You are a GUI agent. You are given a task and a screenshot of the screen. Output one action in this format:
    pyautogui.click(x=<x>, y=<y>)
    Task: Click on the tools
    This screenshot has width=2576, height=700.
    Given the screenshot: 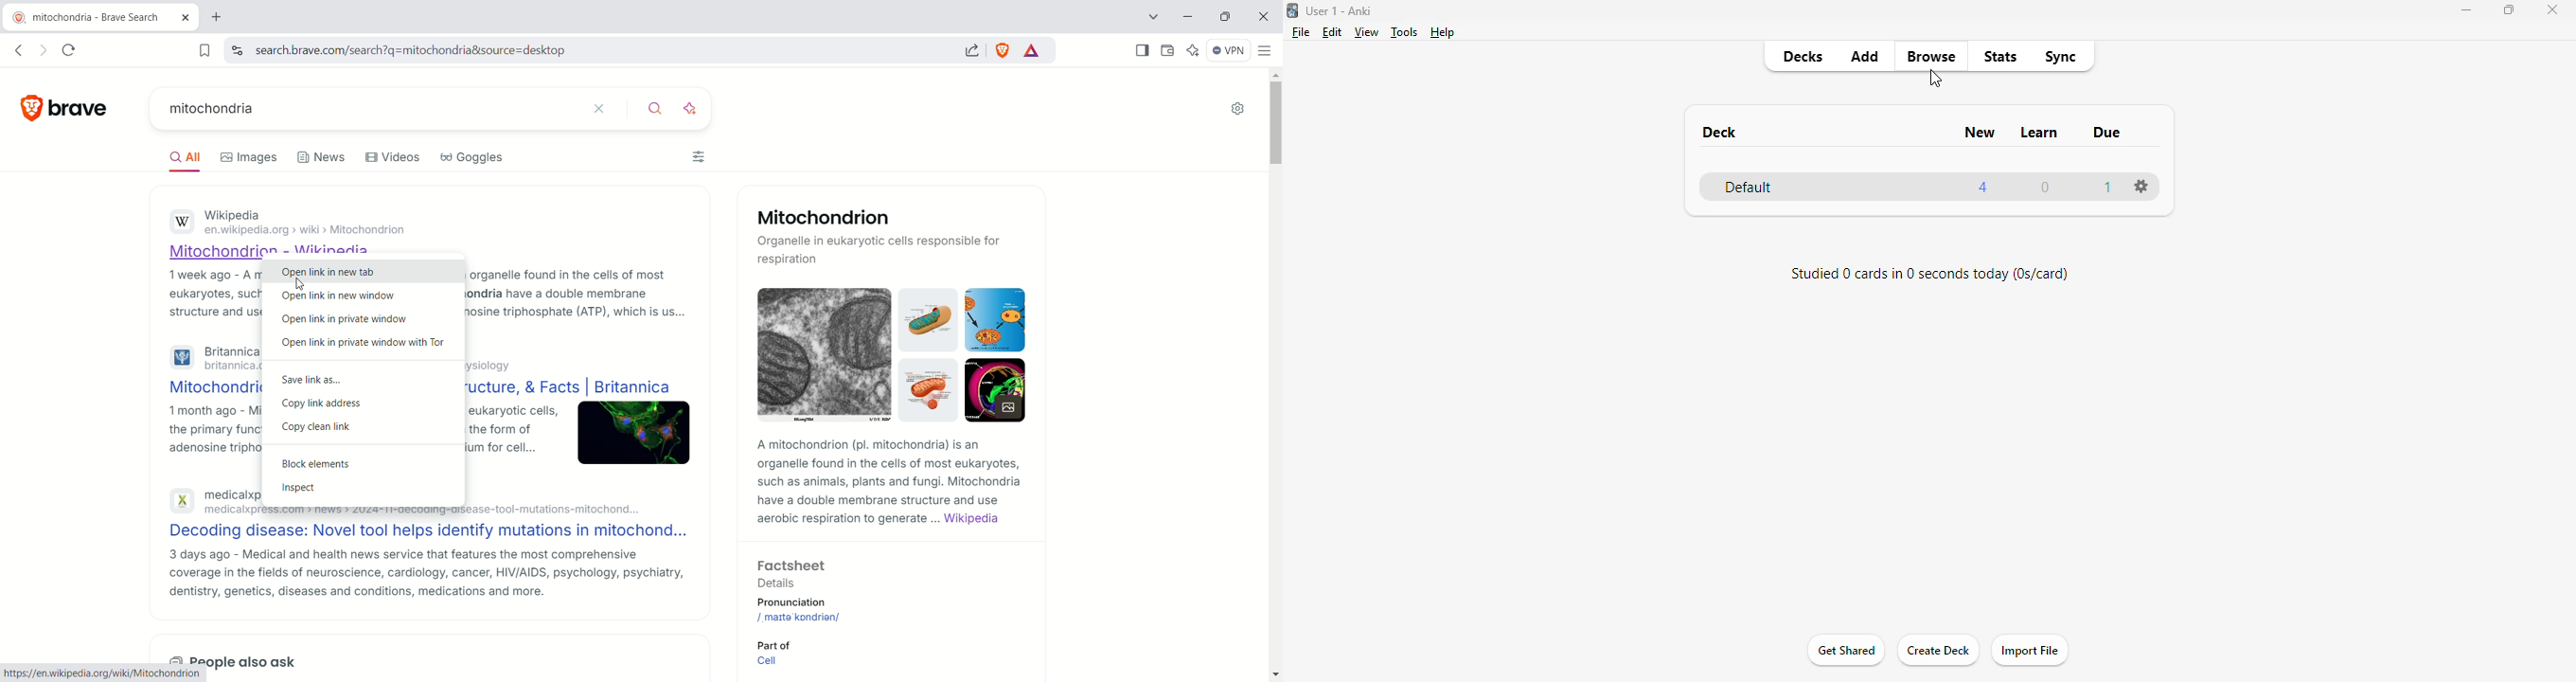 What is the action you would take?
    pyautogui.click(x=1404, y=33)
    